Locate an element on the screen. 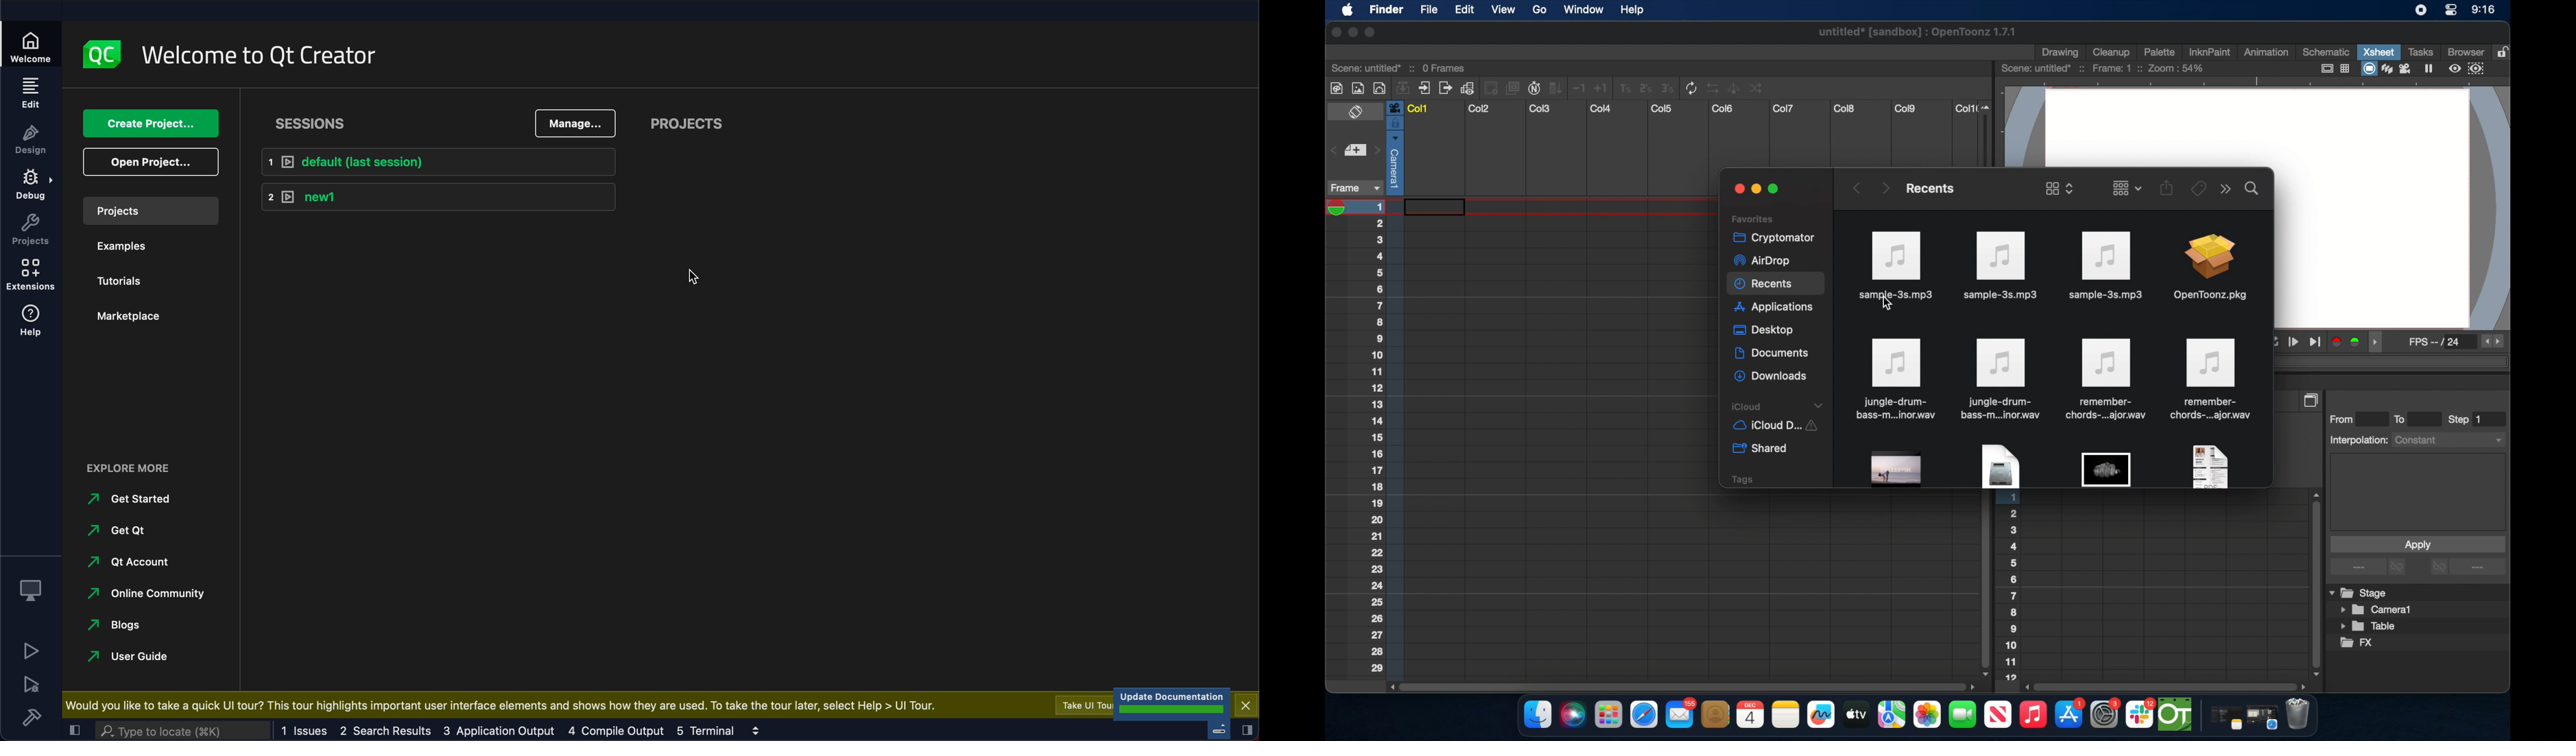 The width and height of the screenshot is (2576, 756). slider is located at coordinates (1989, 133).